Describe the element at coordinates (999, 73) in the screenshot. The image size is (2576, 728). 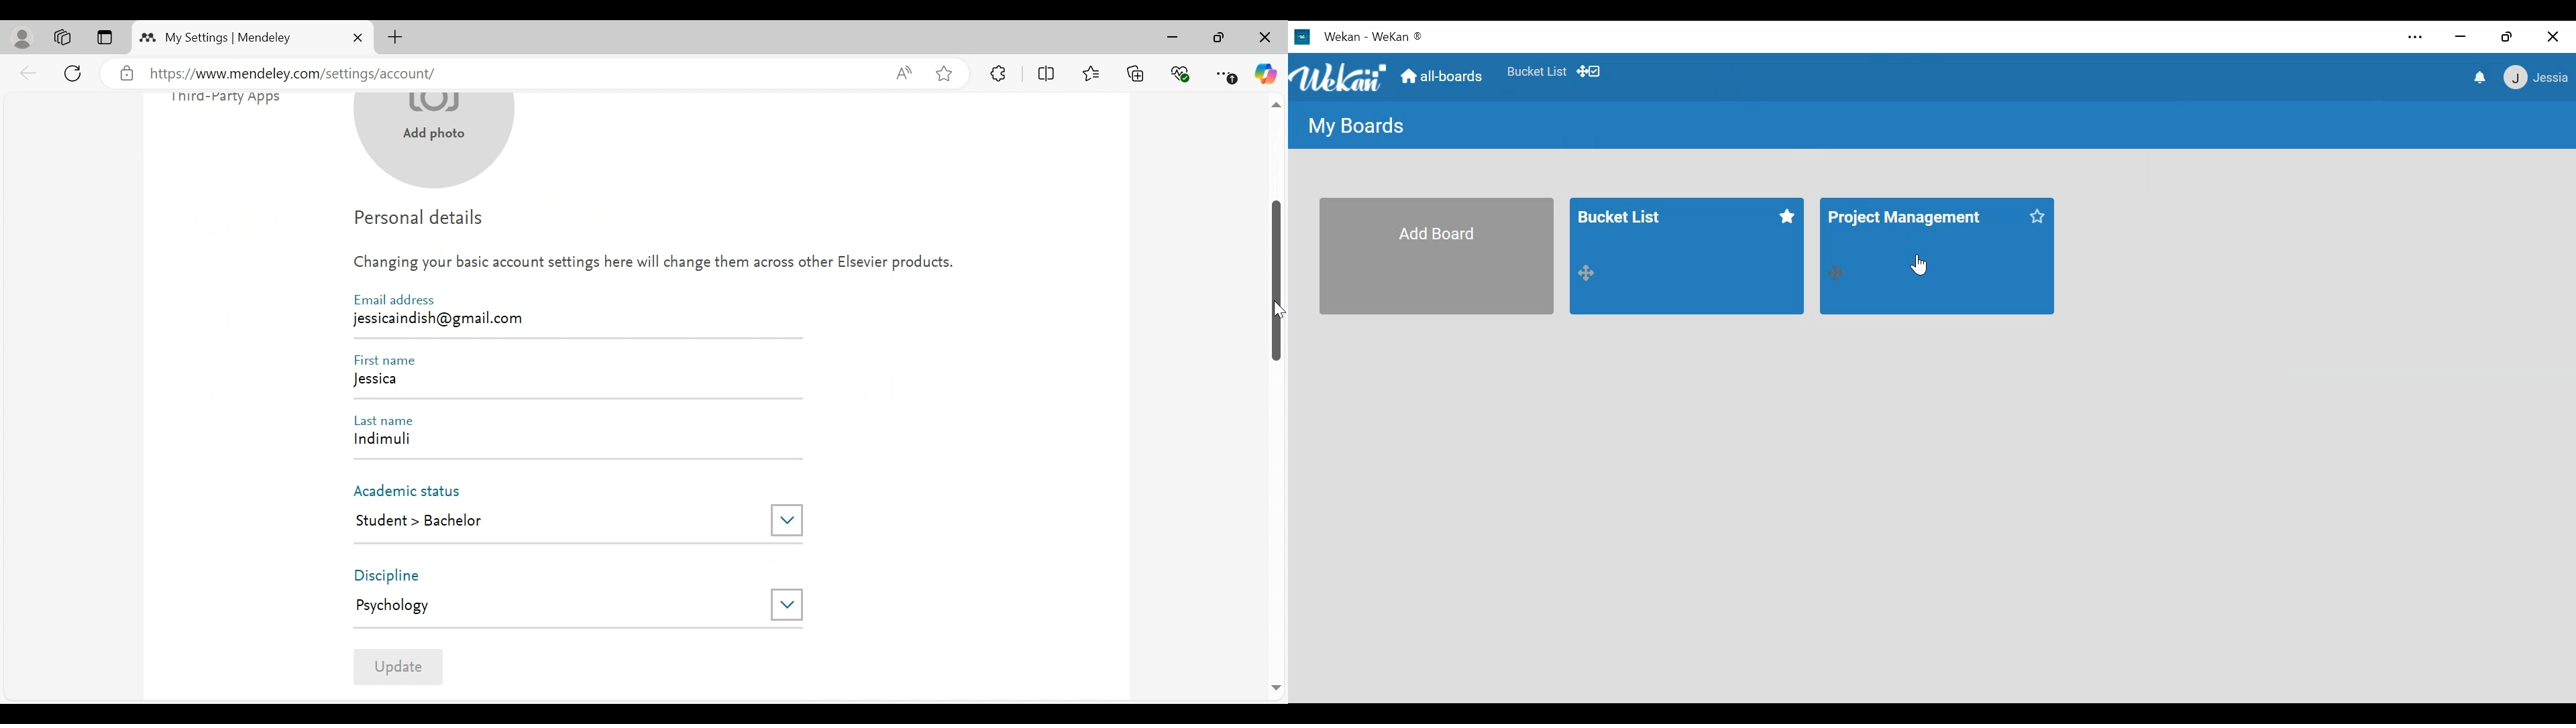
I see `Extensions` at that location.